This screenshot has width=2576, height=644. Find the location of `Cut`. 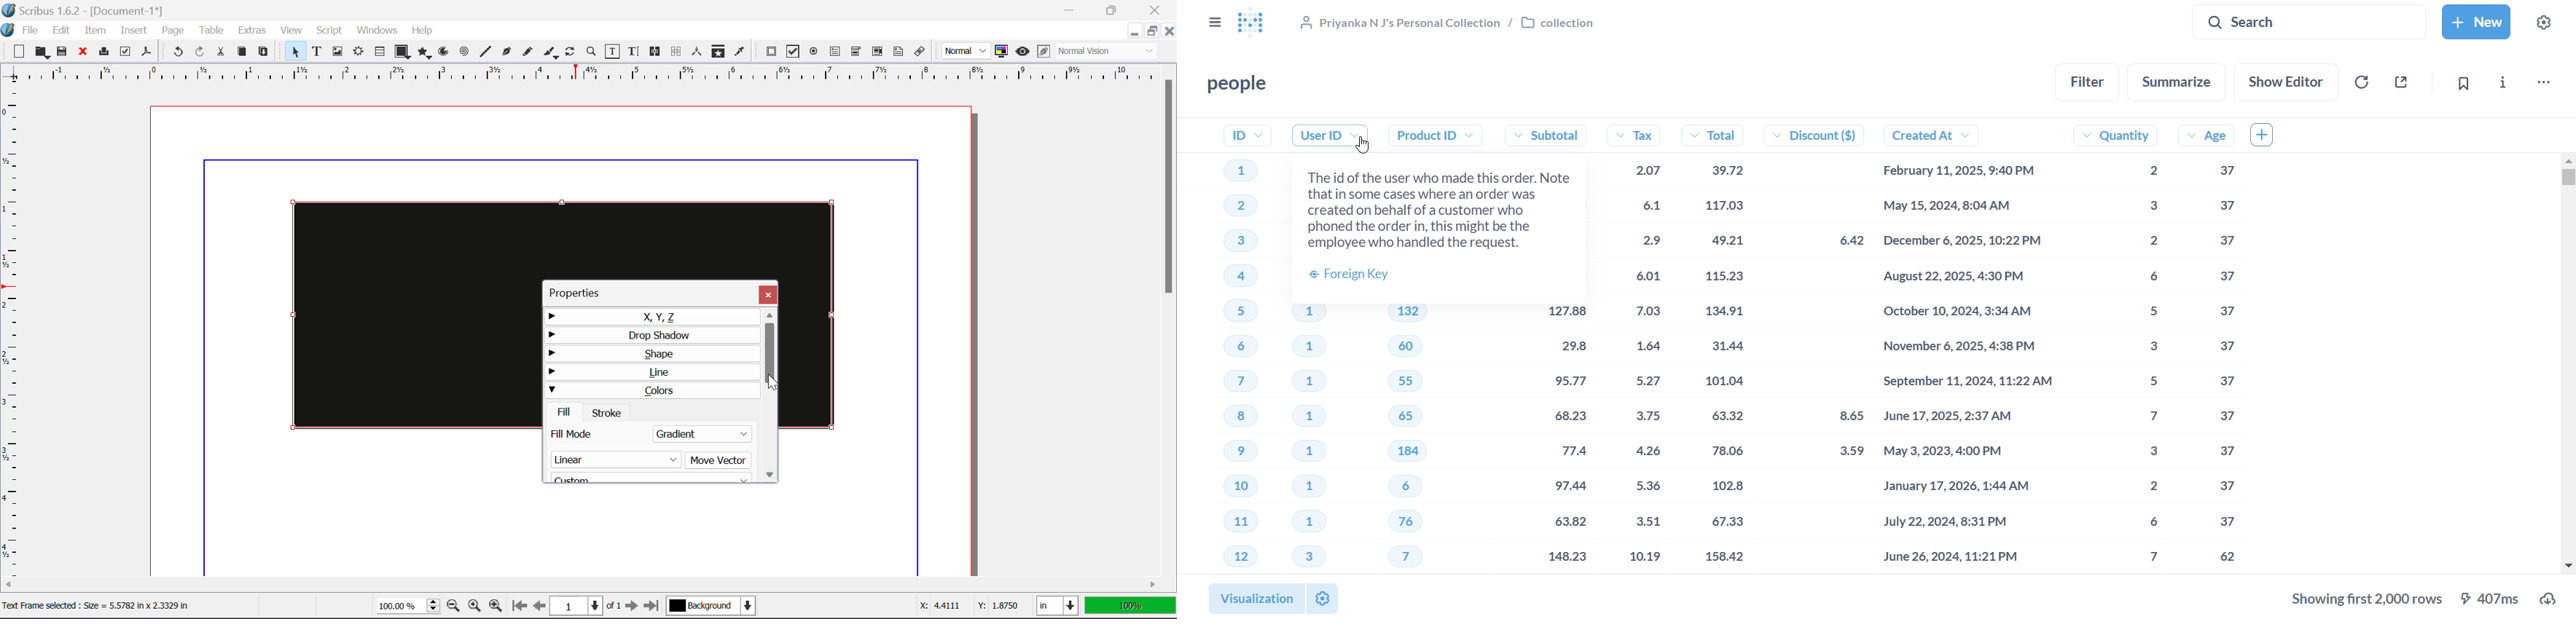

Cut is located at coordinates (220, 52).